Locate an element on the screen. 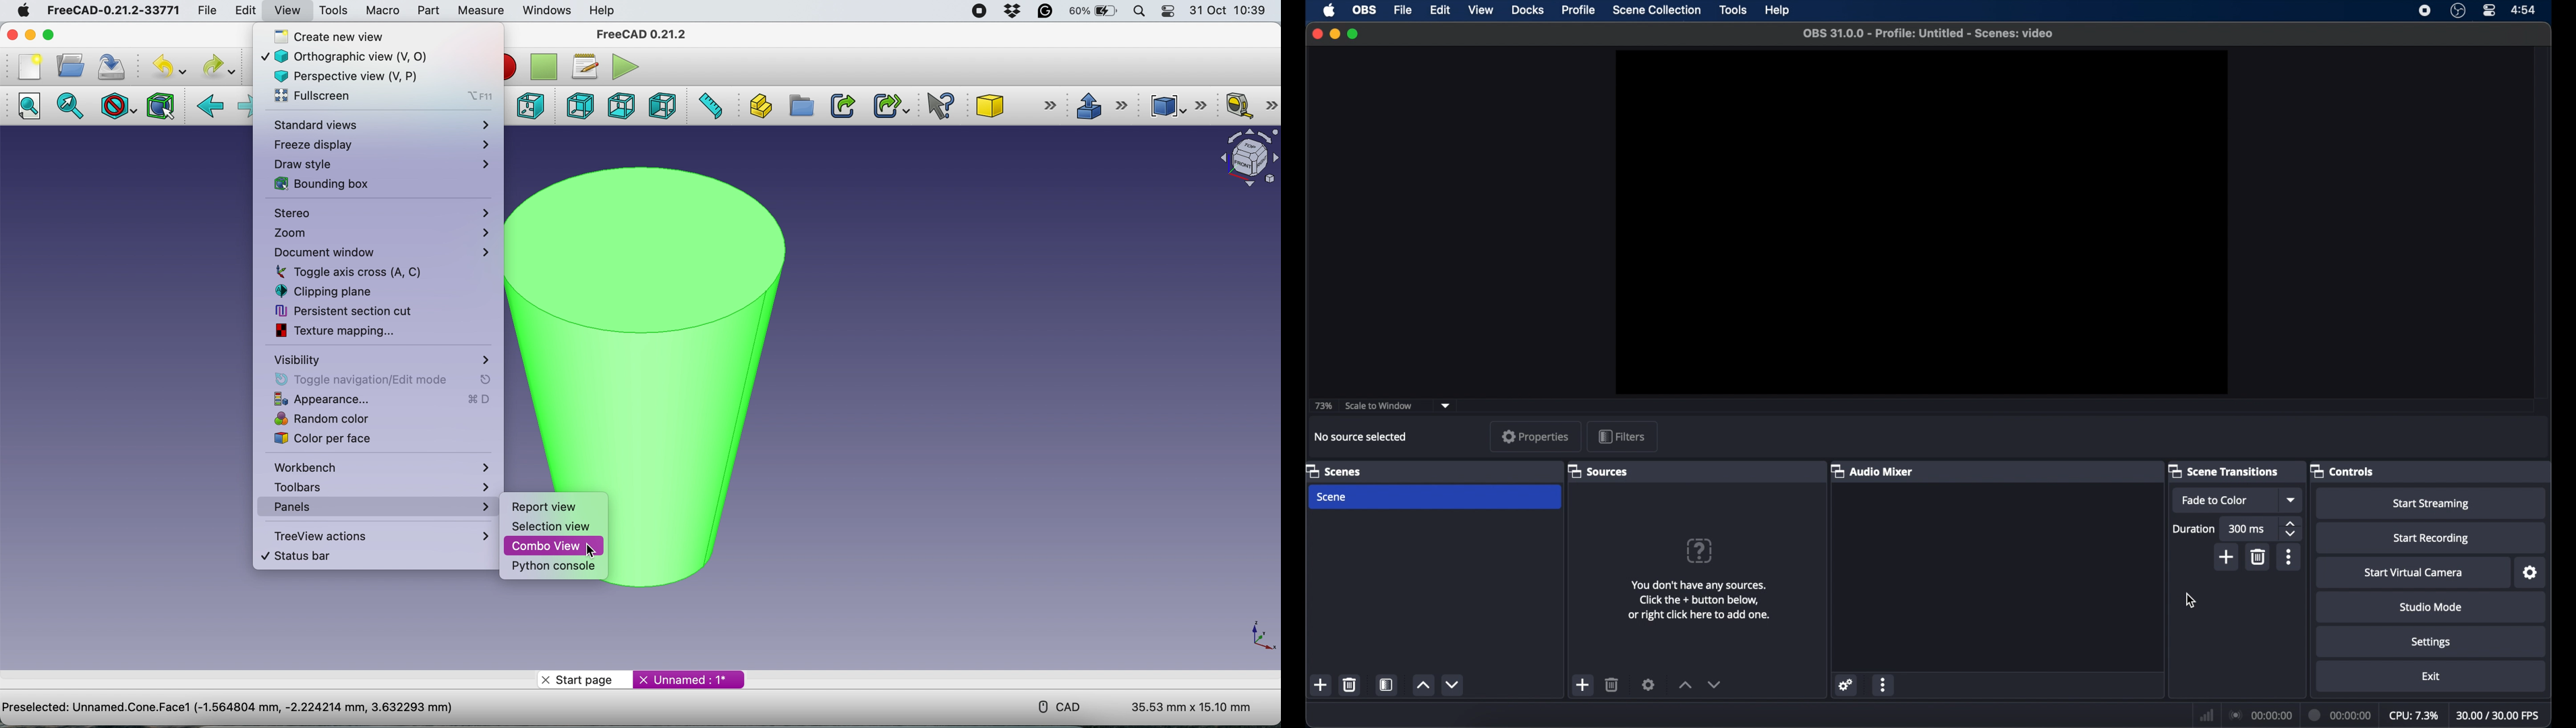 The height and width of the screenshot is (728, 2576). redo is located at coordinates (217, 66).